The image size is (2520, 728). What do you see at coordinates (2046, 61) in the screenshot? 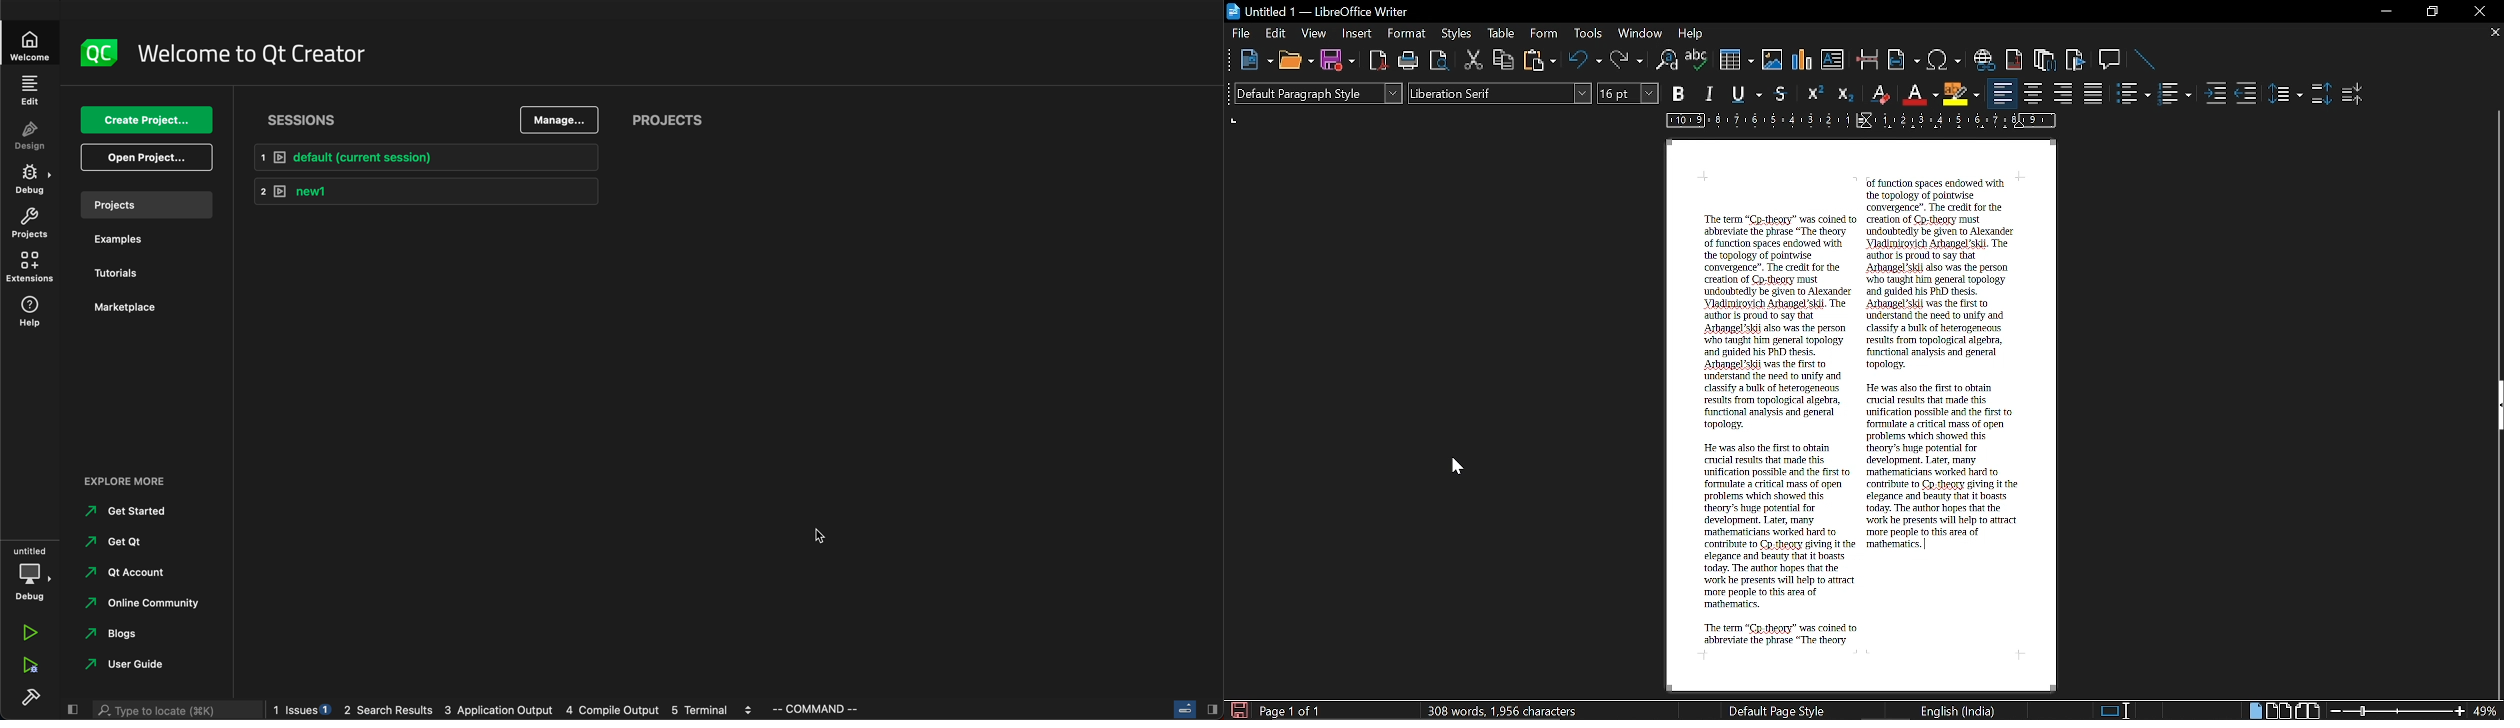
I see `Insert footnote` at bounding box center [2046, 61].